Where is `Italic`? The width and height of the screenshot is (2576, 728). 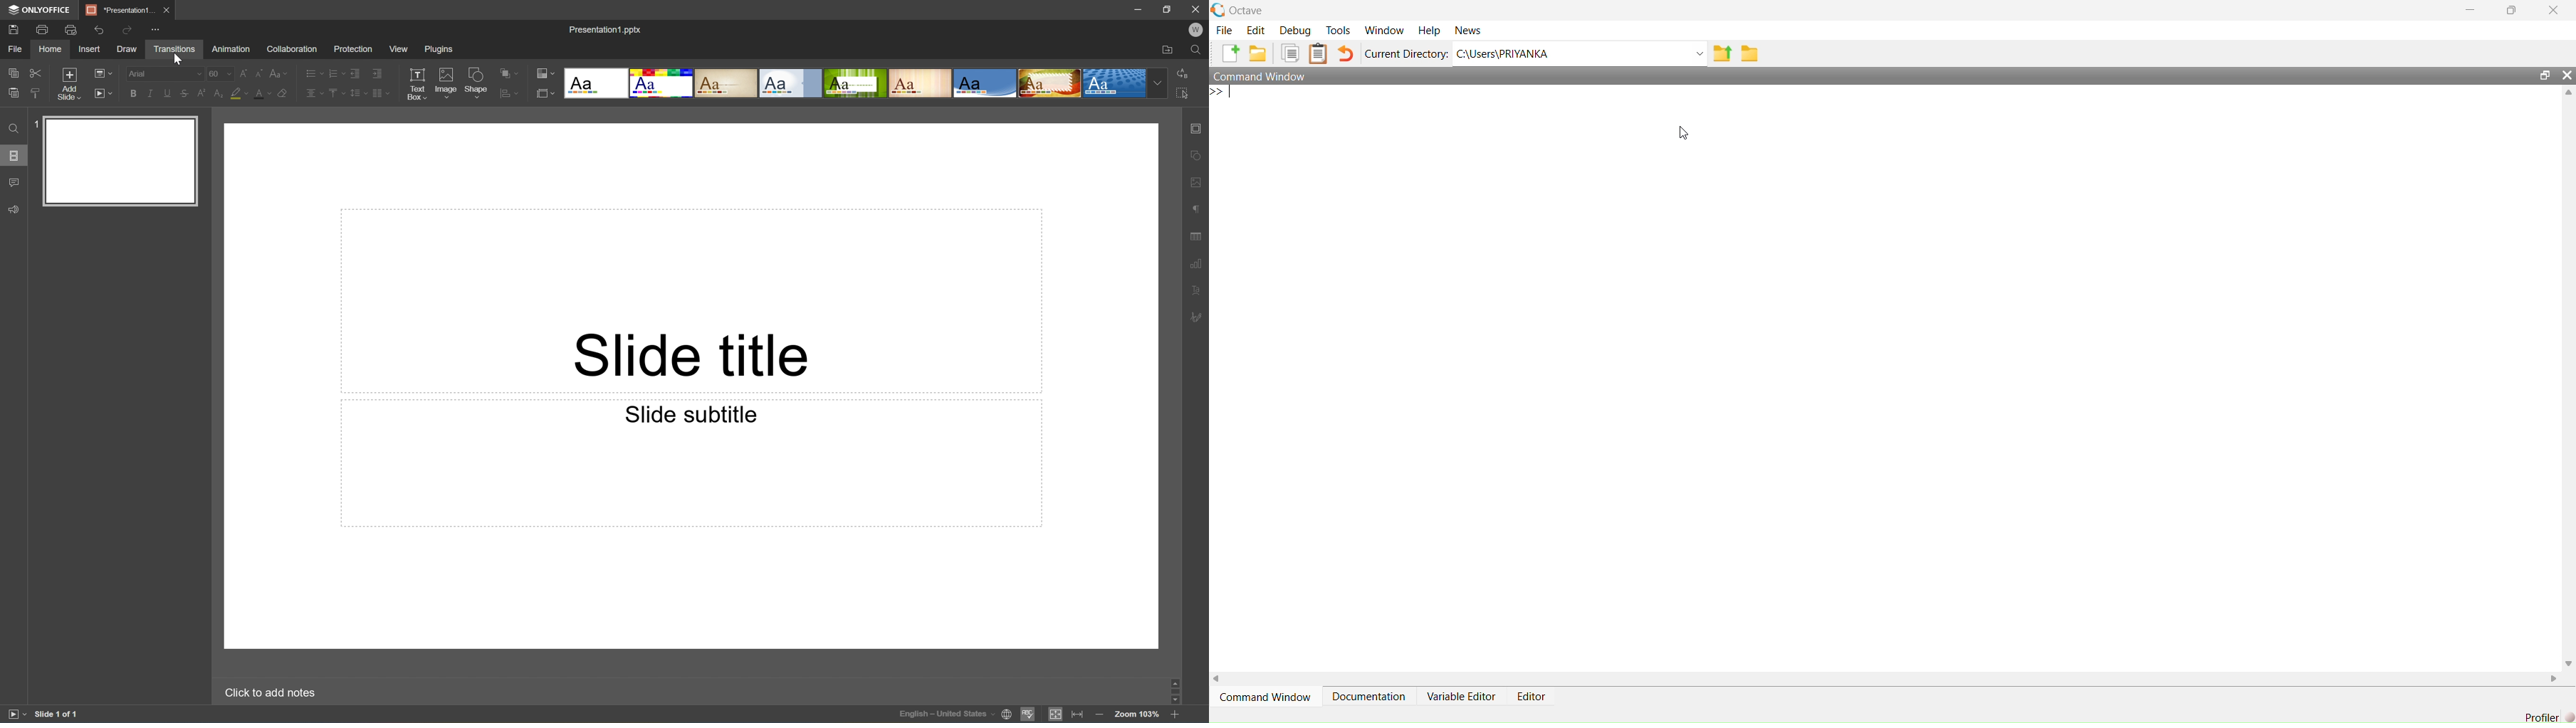 Italic is located at coordinates (150, 94).